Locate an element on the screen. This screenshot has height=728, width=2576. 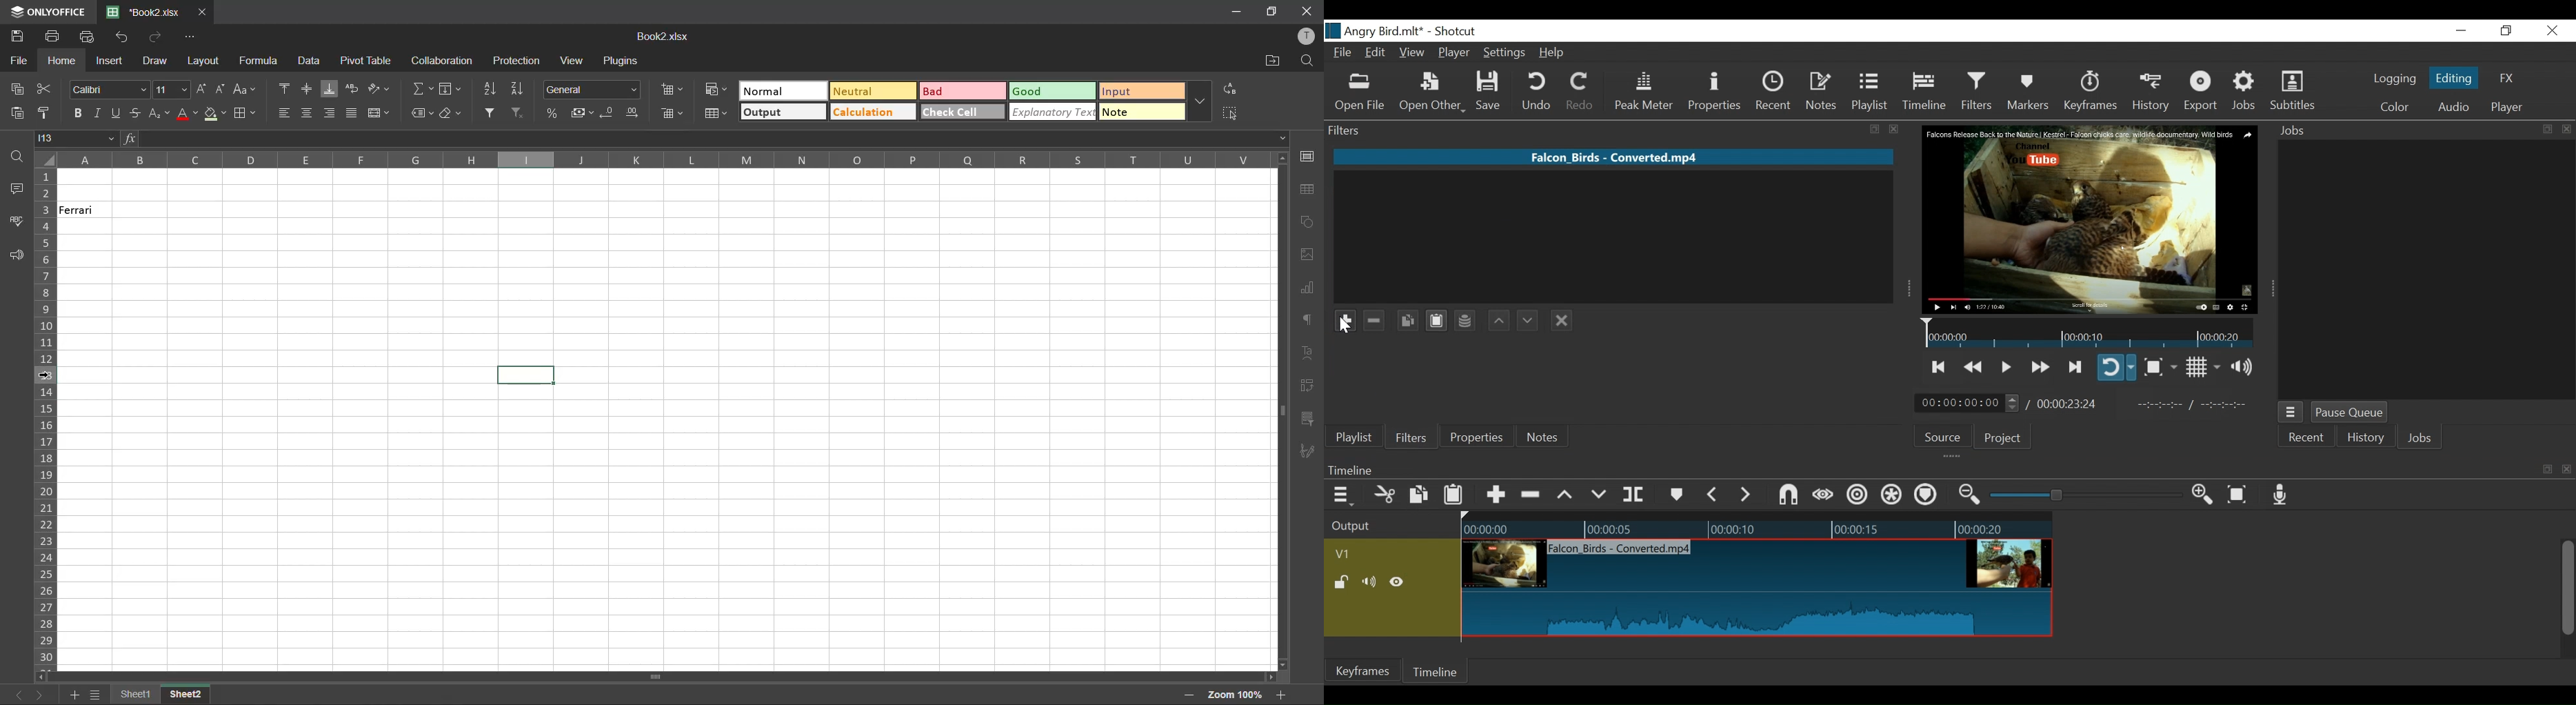
output is located at coordinates (782, 111).